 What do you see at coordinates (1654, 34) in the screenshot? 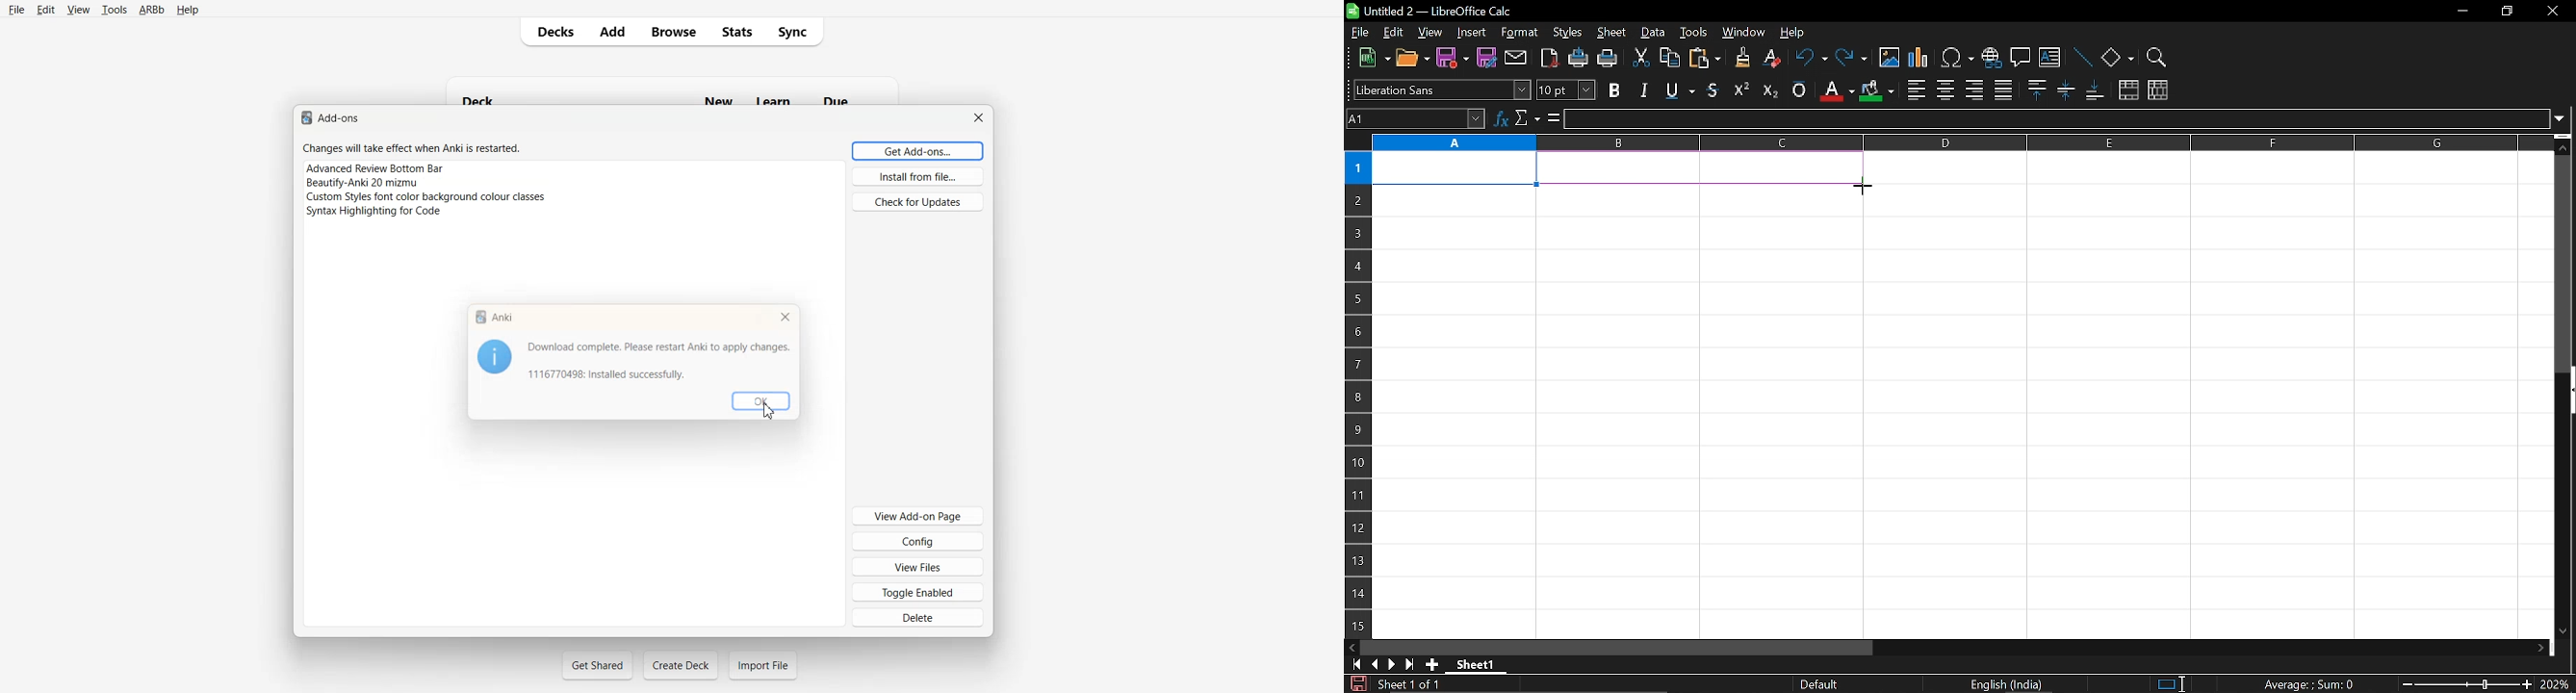
I see `data` at bounding box center [1654, 34].